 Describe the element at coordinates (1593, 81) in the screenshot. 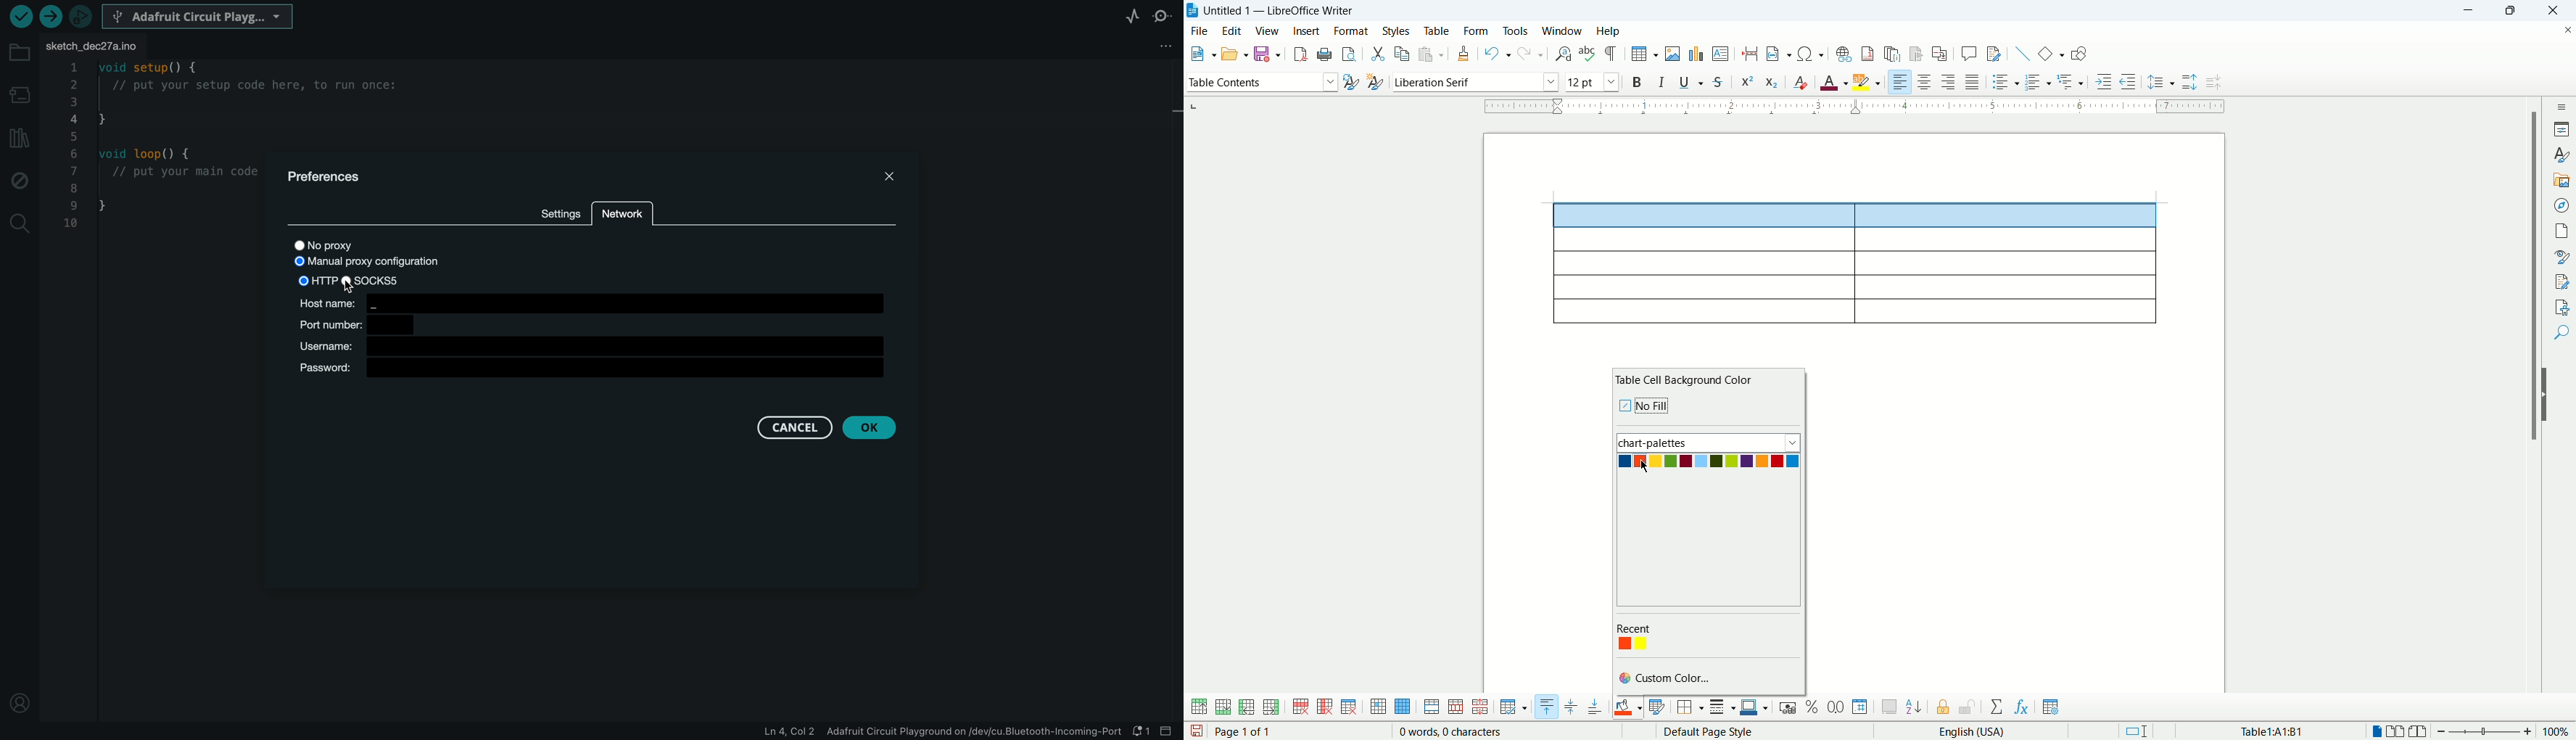

I see `font size` at that location.